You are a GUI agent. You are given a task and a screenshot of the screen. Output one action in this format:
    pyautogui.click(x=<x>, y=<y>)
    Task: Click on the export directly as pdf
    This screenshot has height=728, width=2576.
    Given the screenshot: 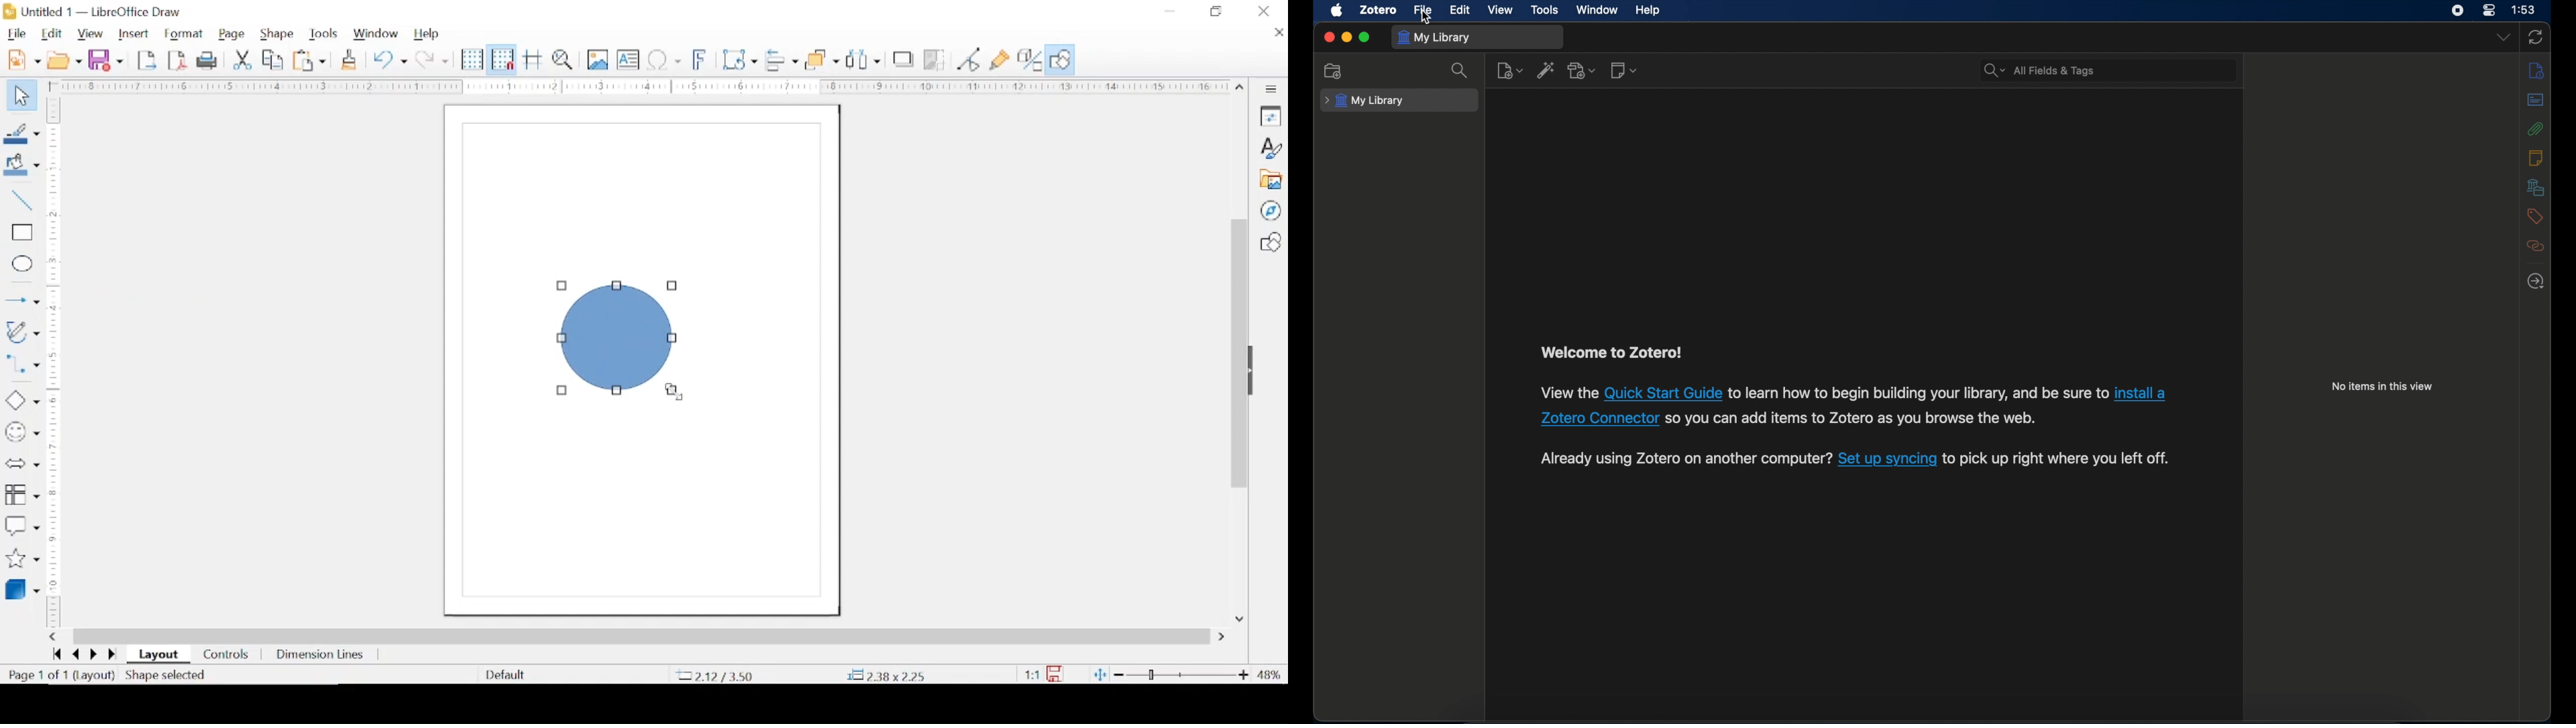 What is the action you would take?
    pyautogui.click(x=178, y=60)
    